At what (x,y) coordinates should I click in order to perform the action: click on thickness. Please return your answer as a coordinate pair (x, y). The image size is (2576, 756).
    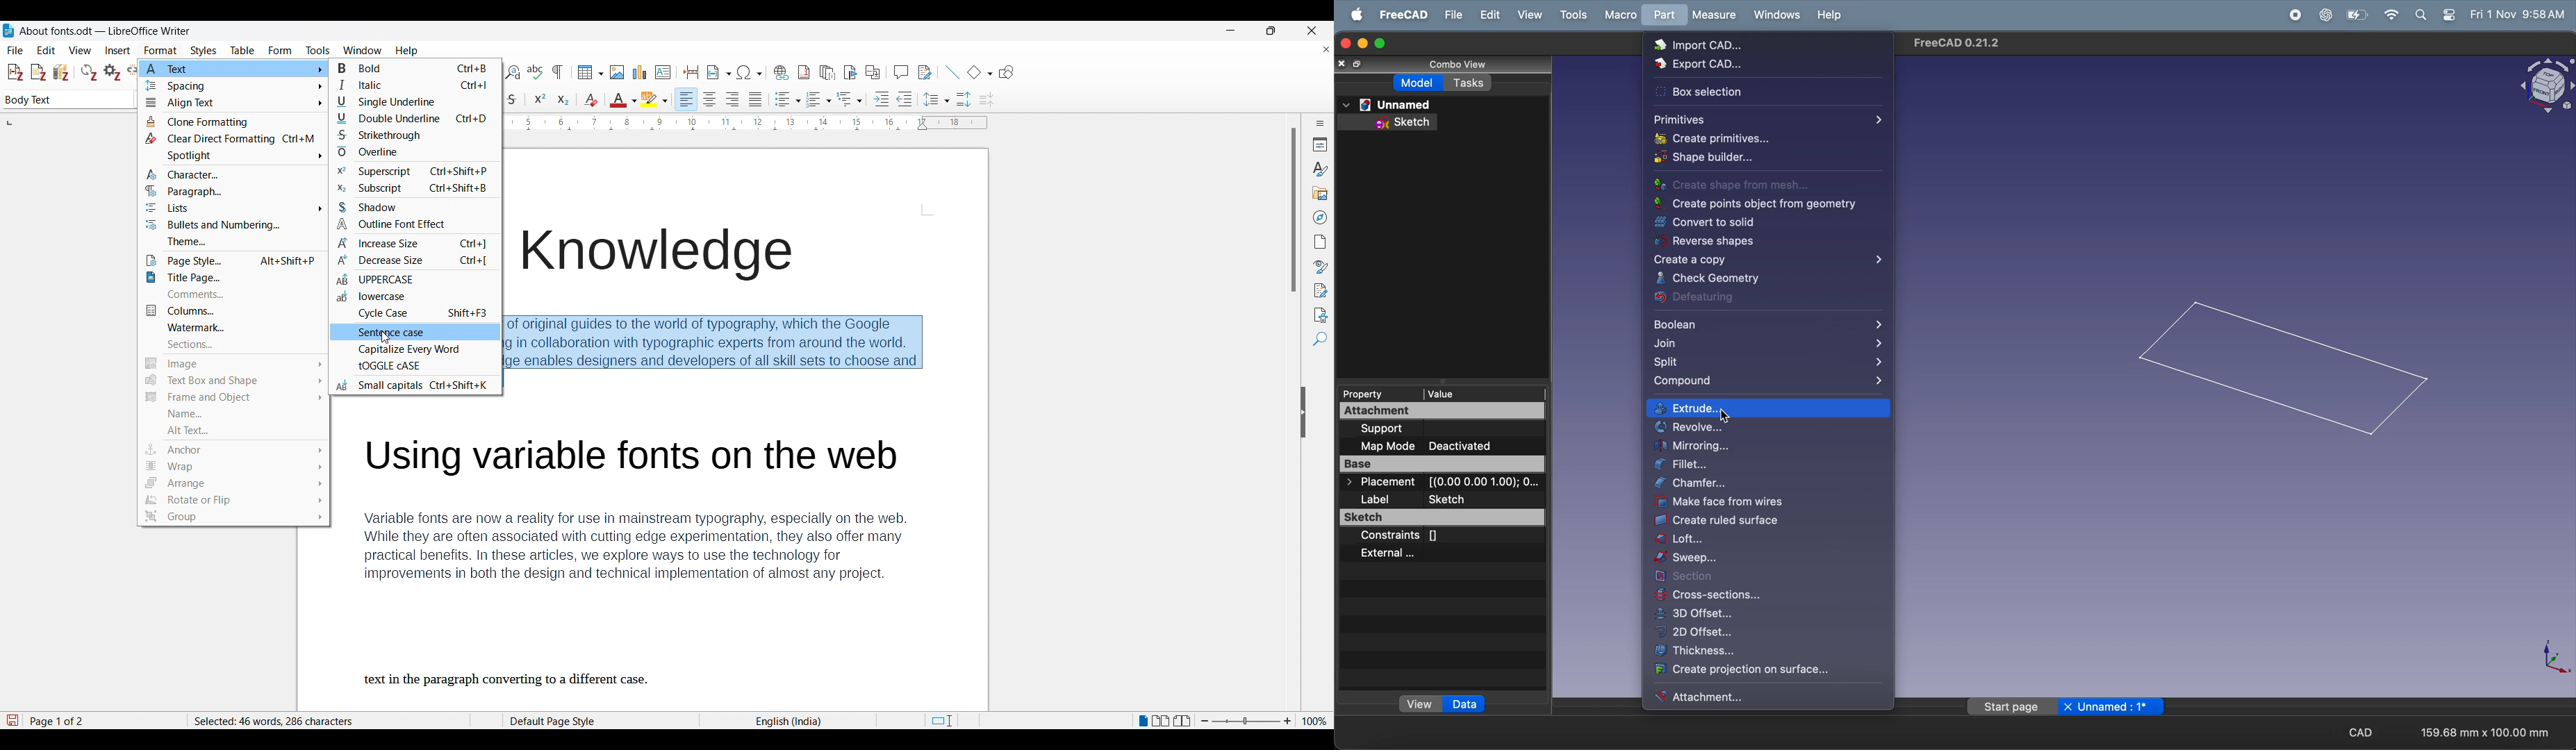
    Looking at the image, I should click on (1770, 653).